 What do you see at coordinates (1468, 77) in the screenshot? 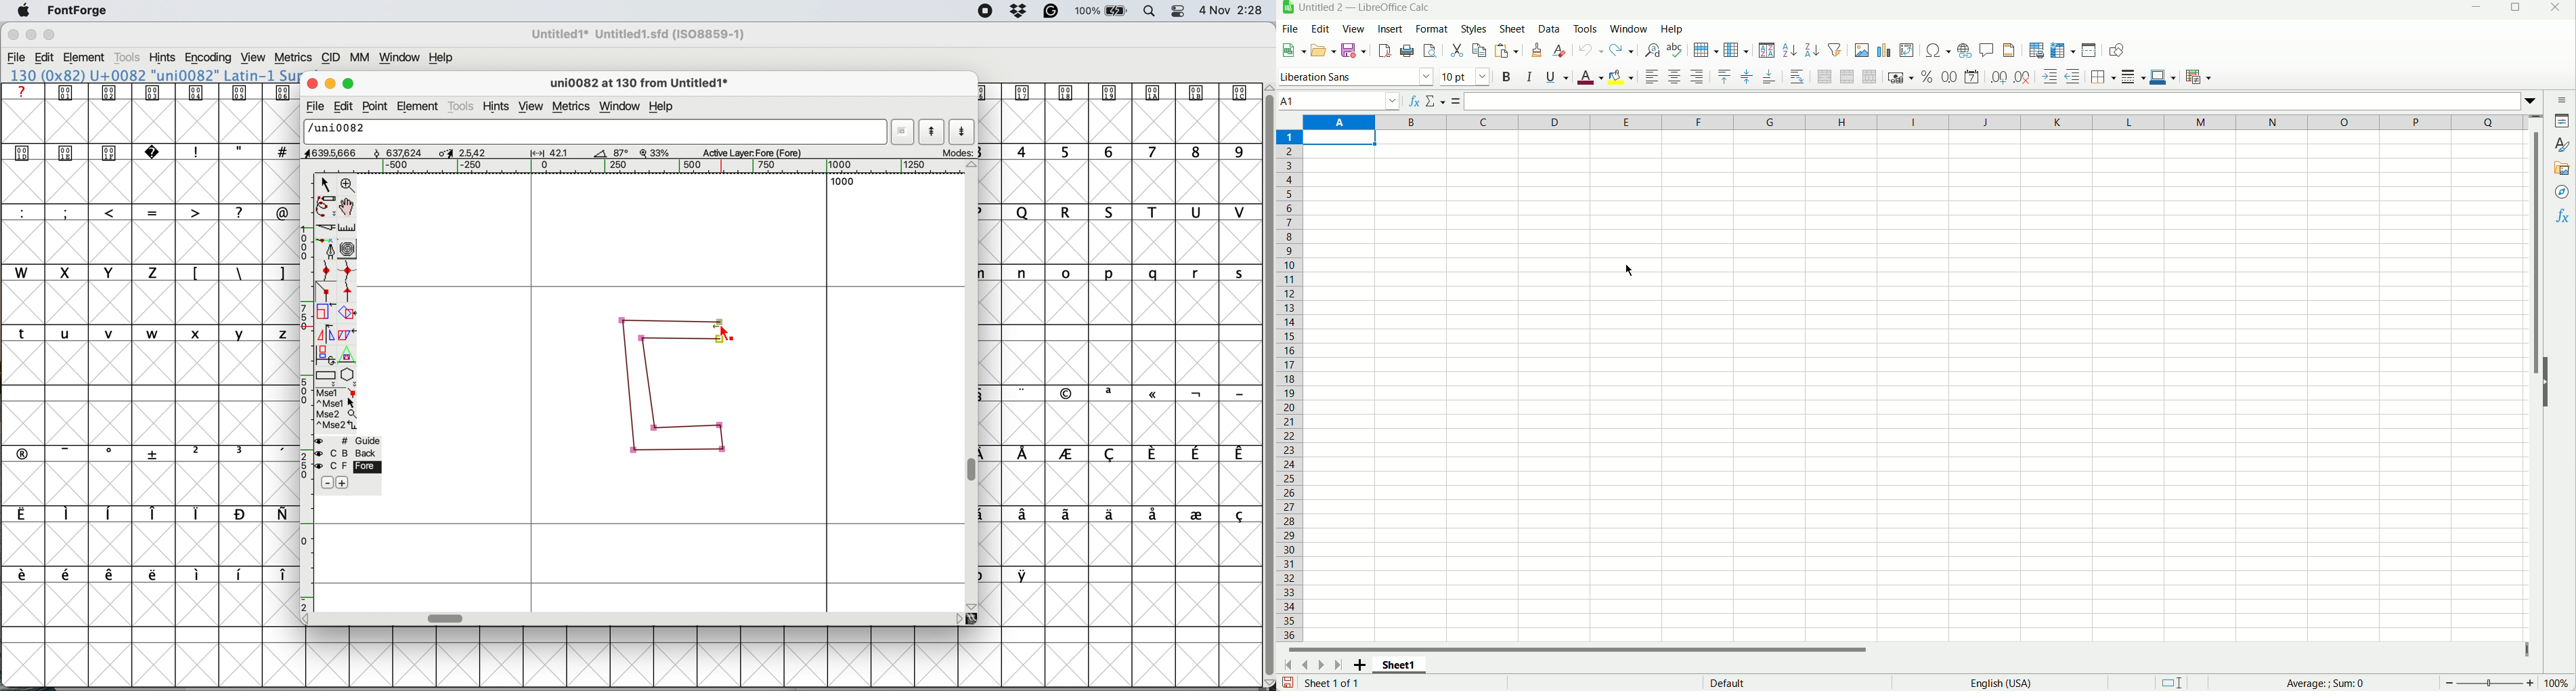
I see `Font size` at bounding box center [1468, 77].